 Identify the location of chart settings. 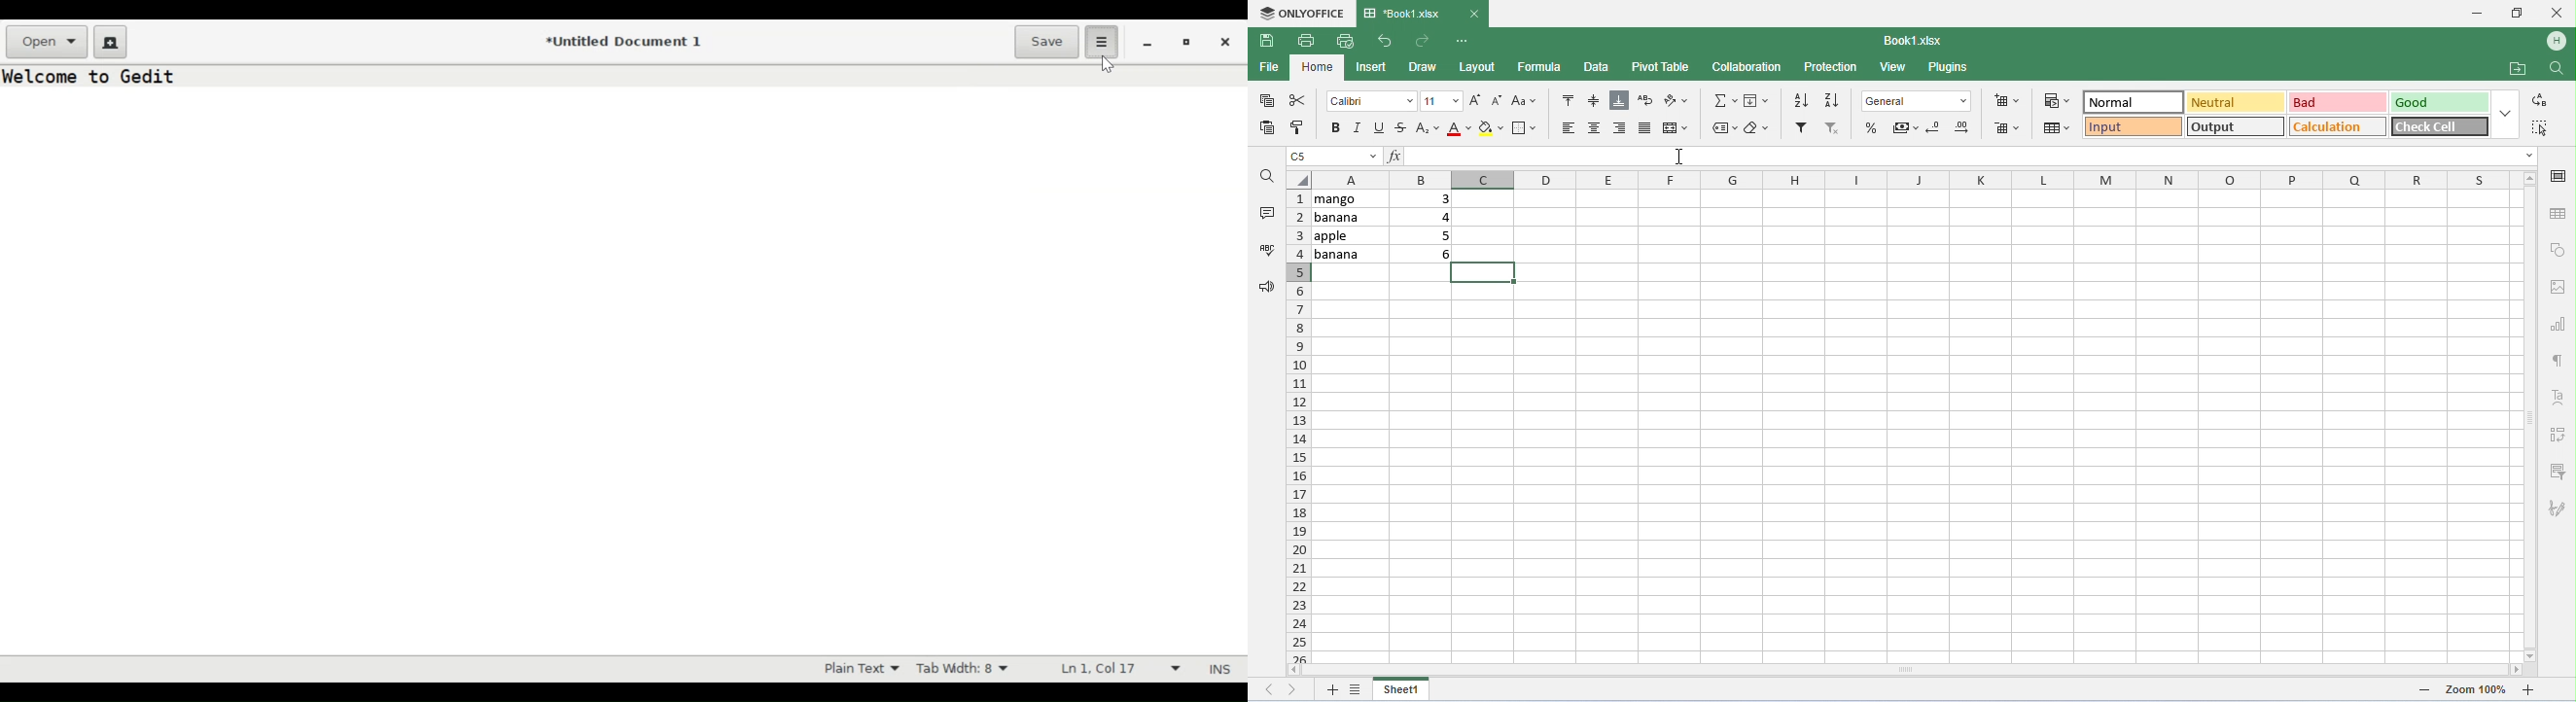
(2560, 325).